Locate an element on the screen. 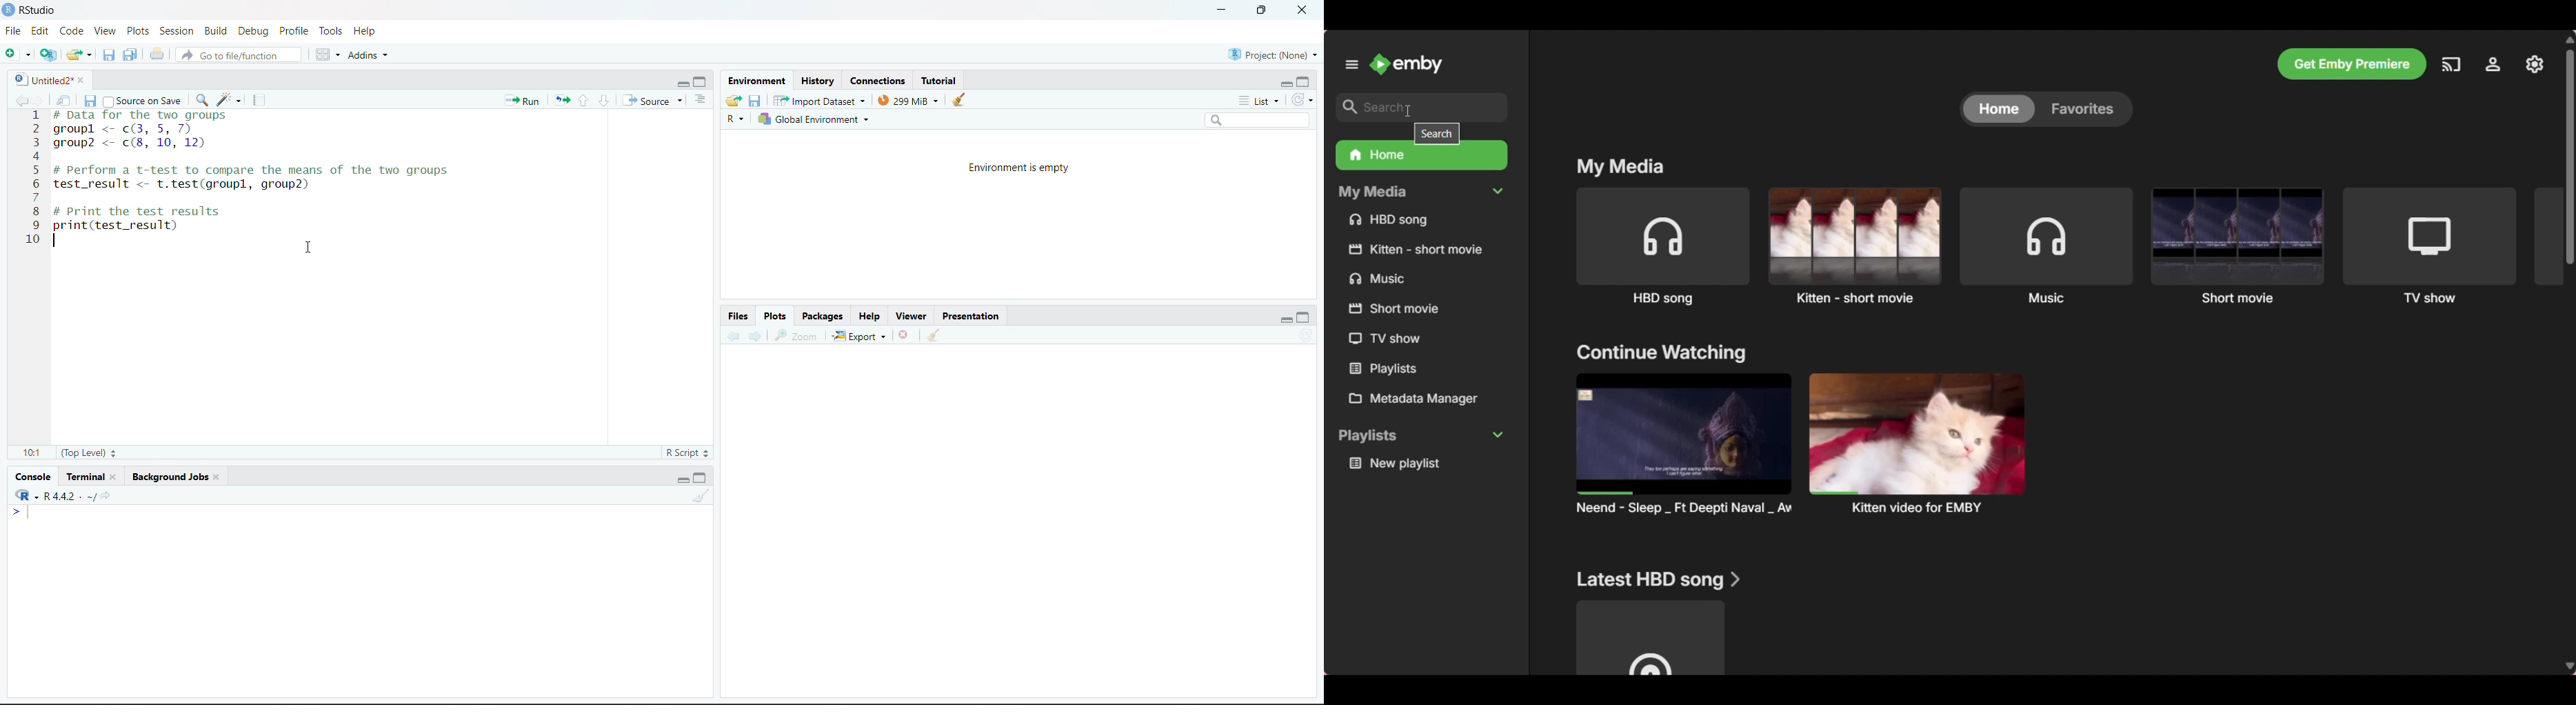 The height and width of the screenshot is (728, 2576). New file is located at coordinates (18, 55).